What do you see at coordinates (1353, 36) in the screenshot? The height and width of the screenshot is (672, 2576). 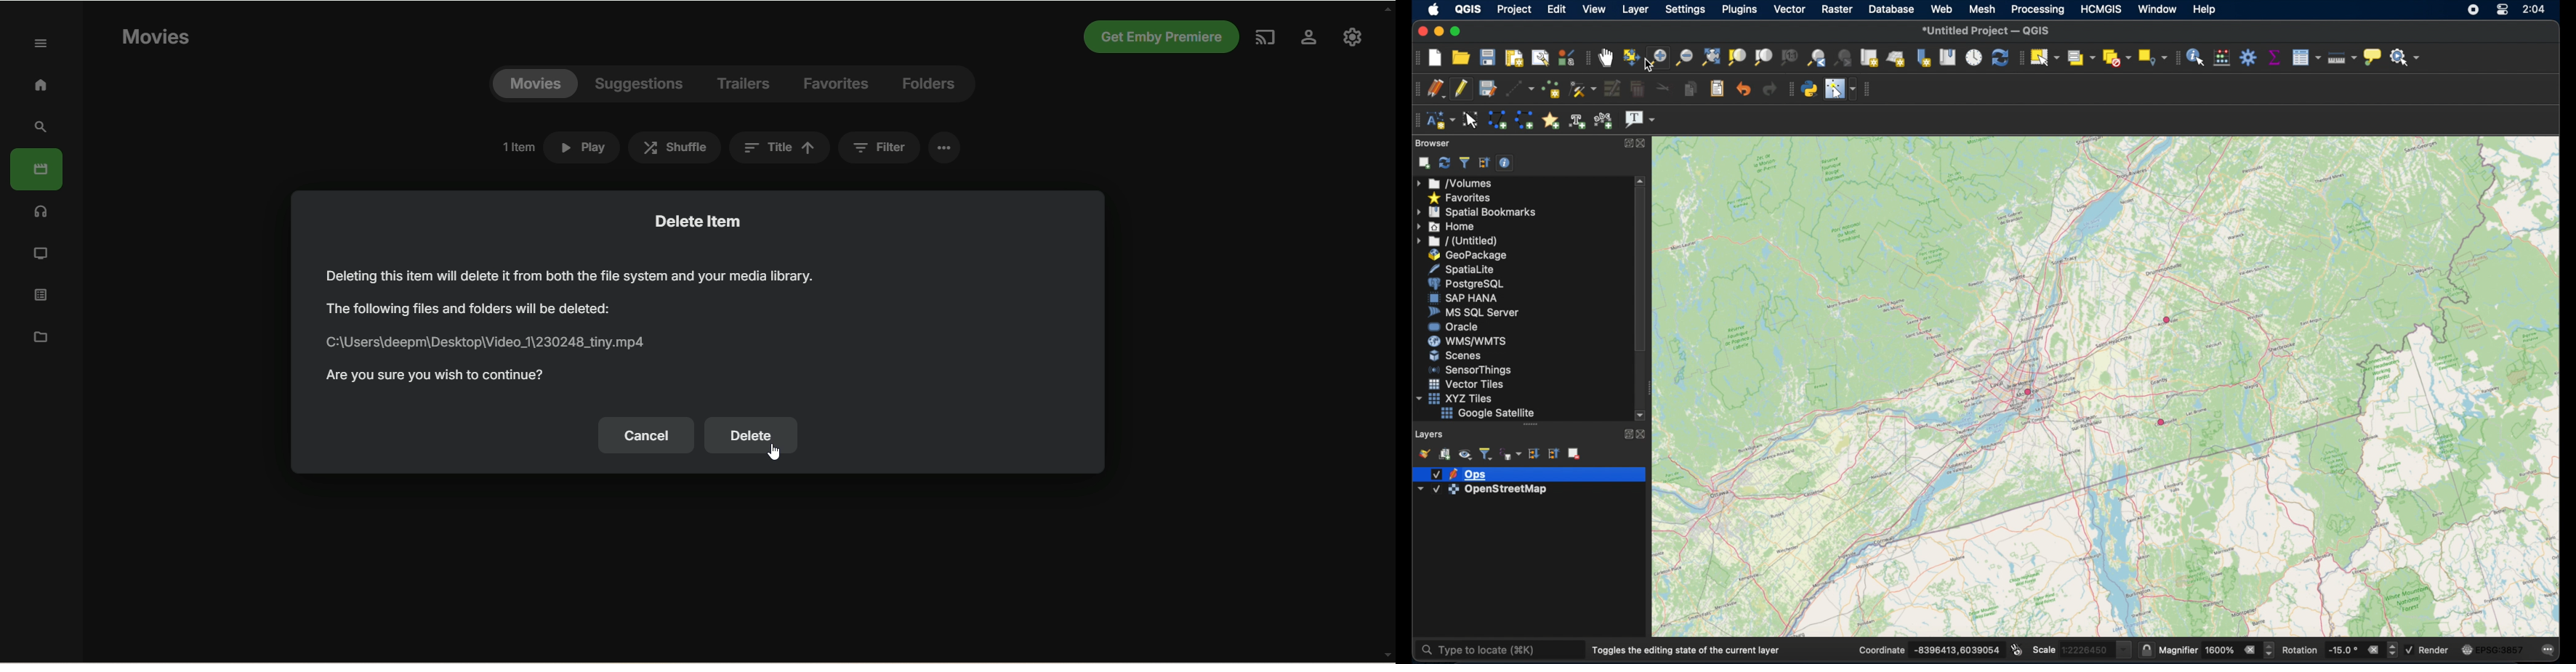 I see `manage emby  server` at bounding box center [1353, 36].